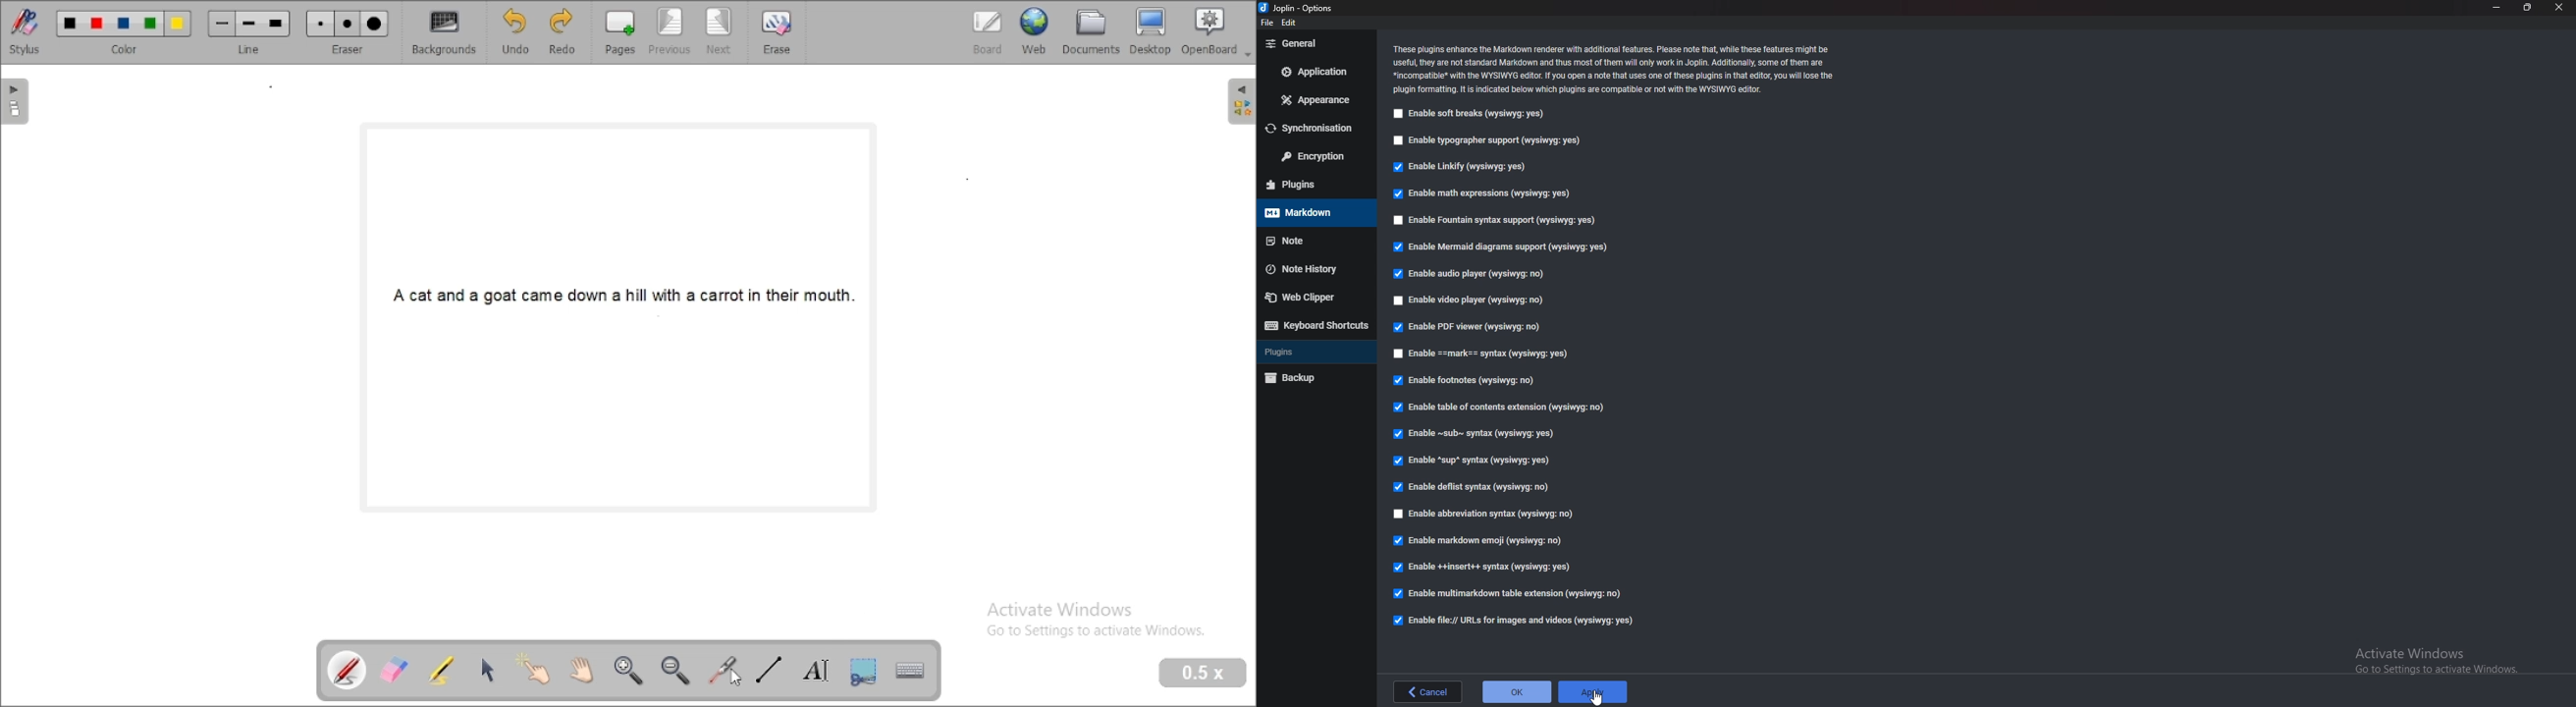 This screenshot has width=2576, height=728. What do you see at coordinates (1312, 43) in the screenshot?
I see `General` at bounding box center [1312, 43].